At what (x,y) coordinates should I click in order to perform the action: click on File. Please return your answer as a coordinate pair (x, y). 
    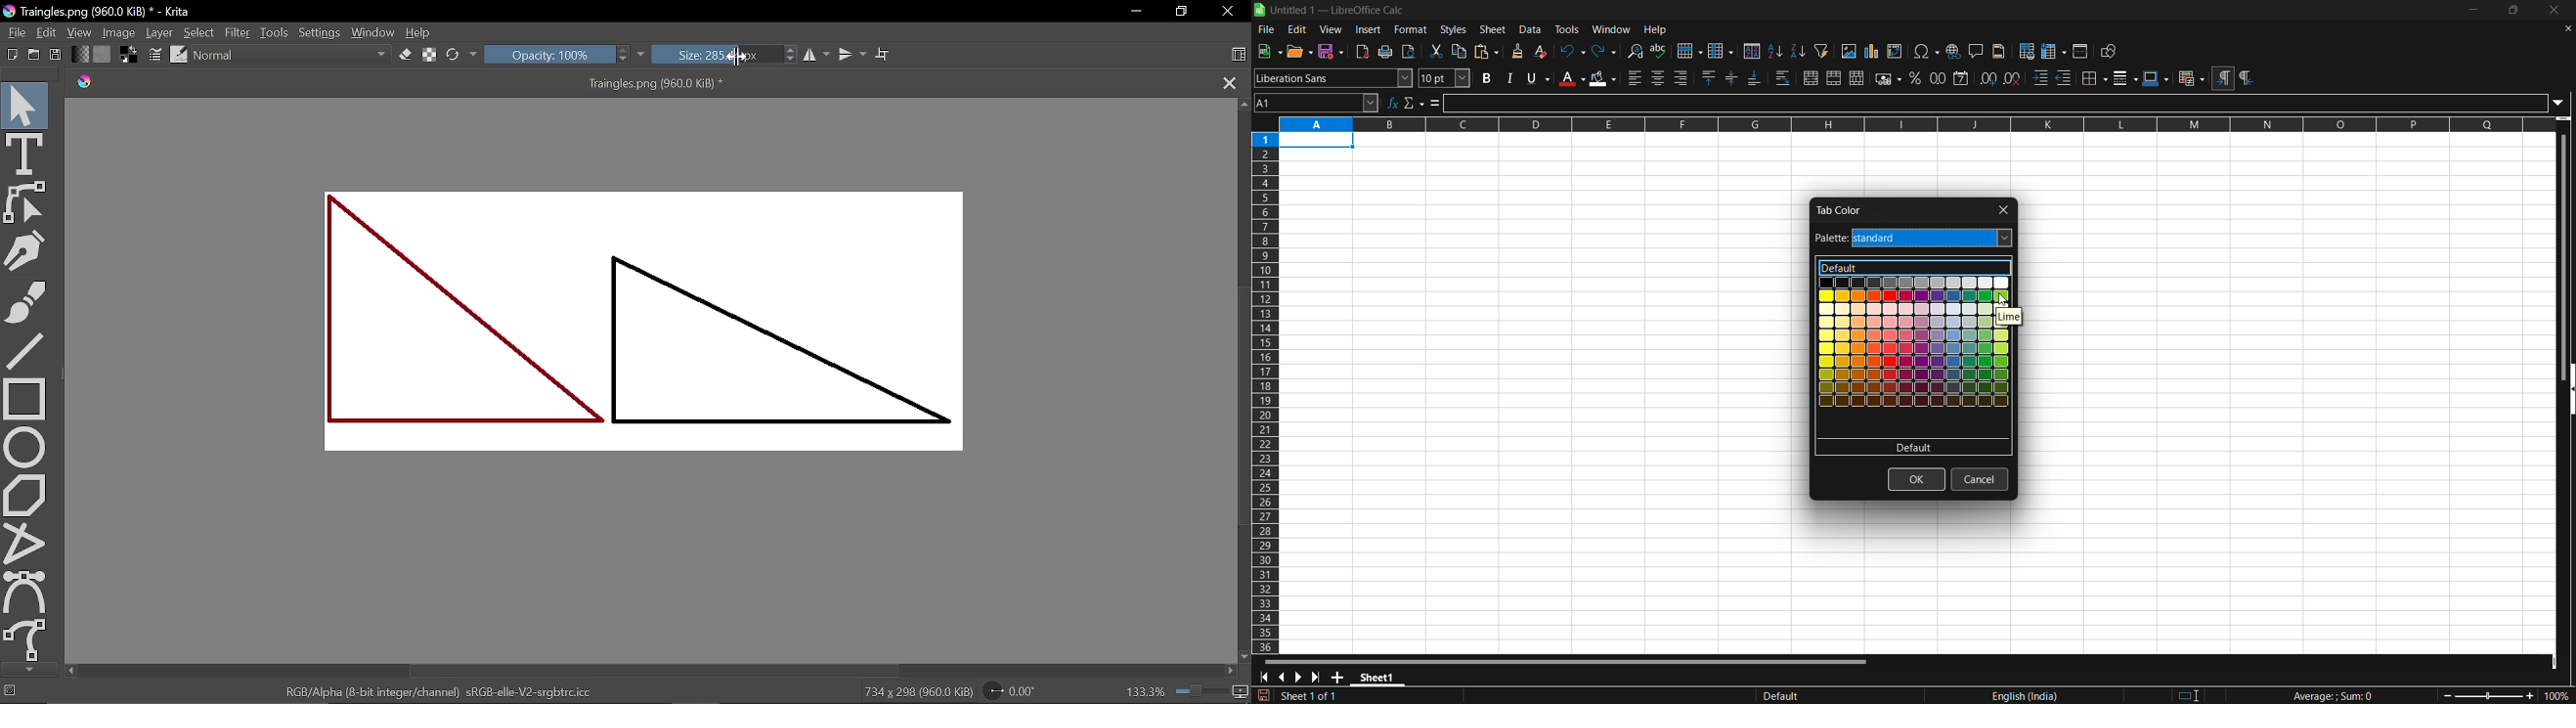
    Looking at the image, I should click on (15, 32).